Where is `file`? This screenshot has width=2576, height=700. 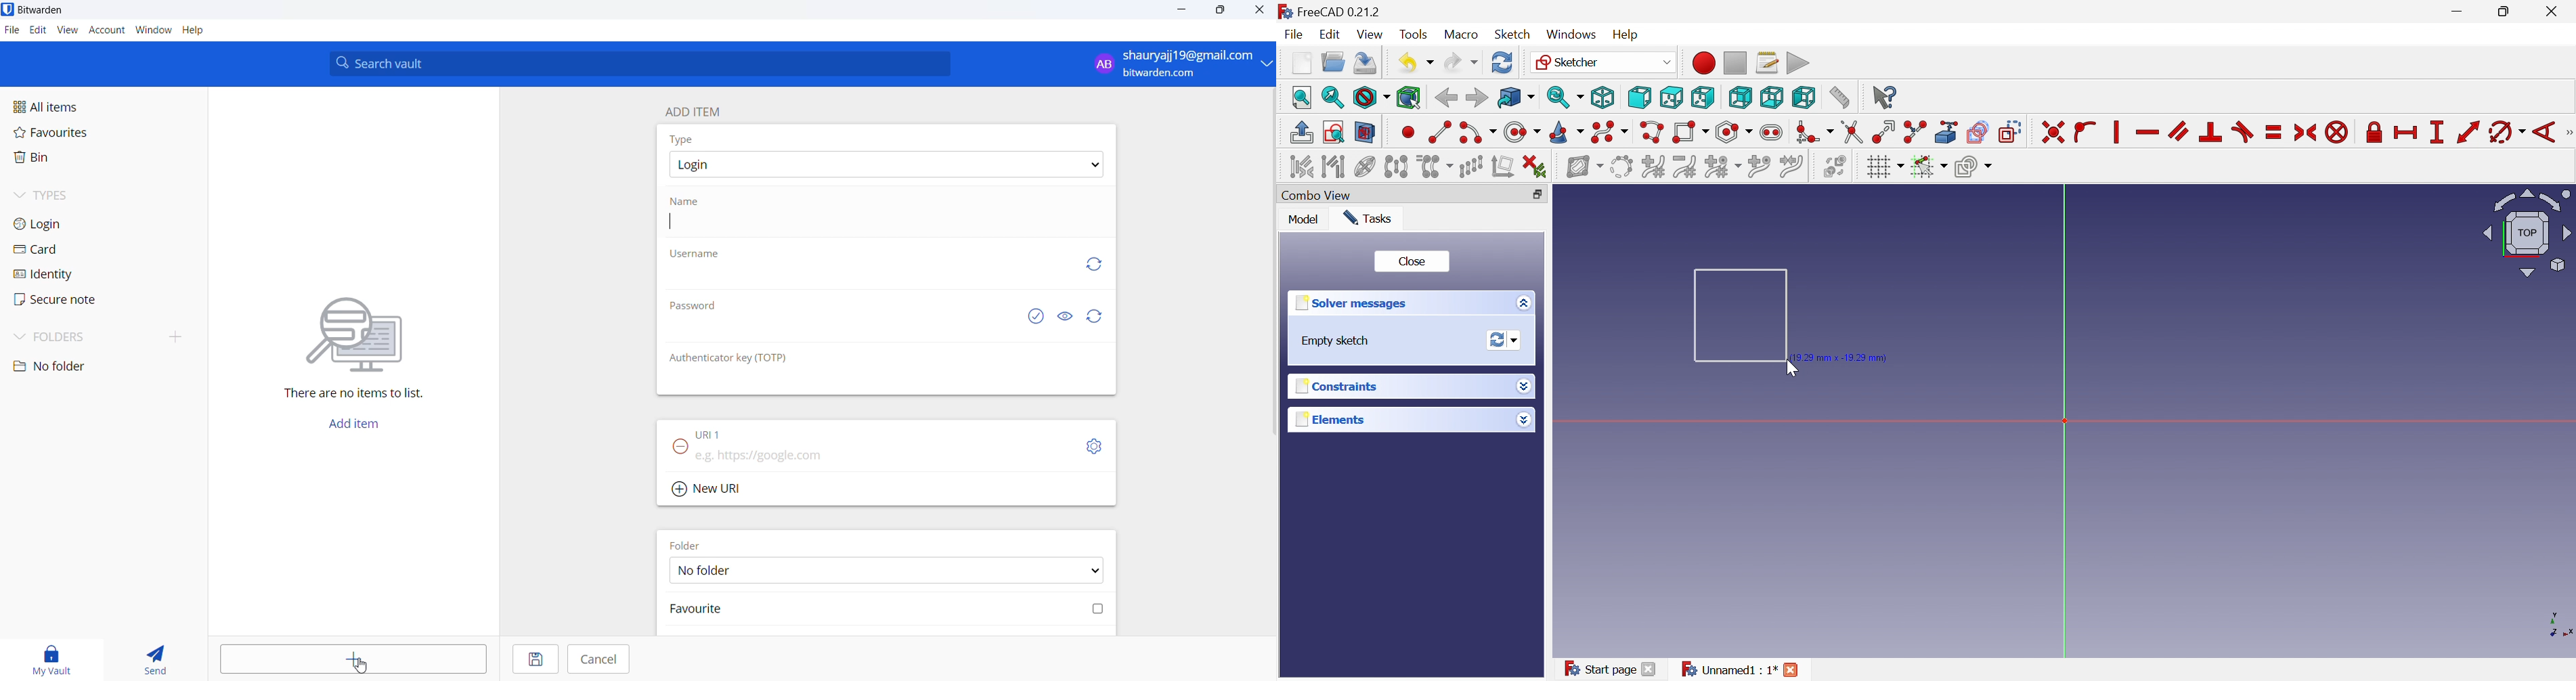
file is located at coordinates (11, 31).